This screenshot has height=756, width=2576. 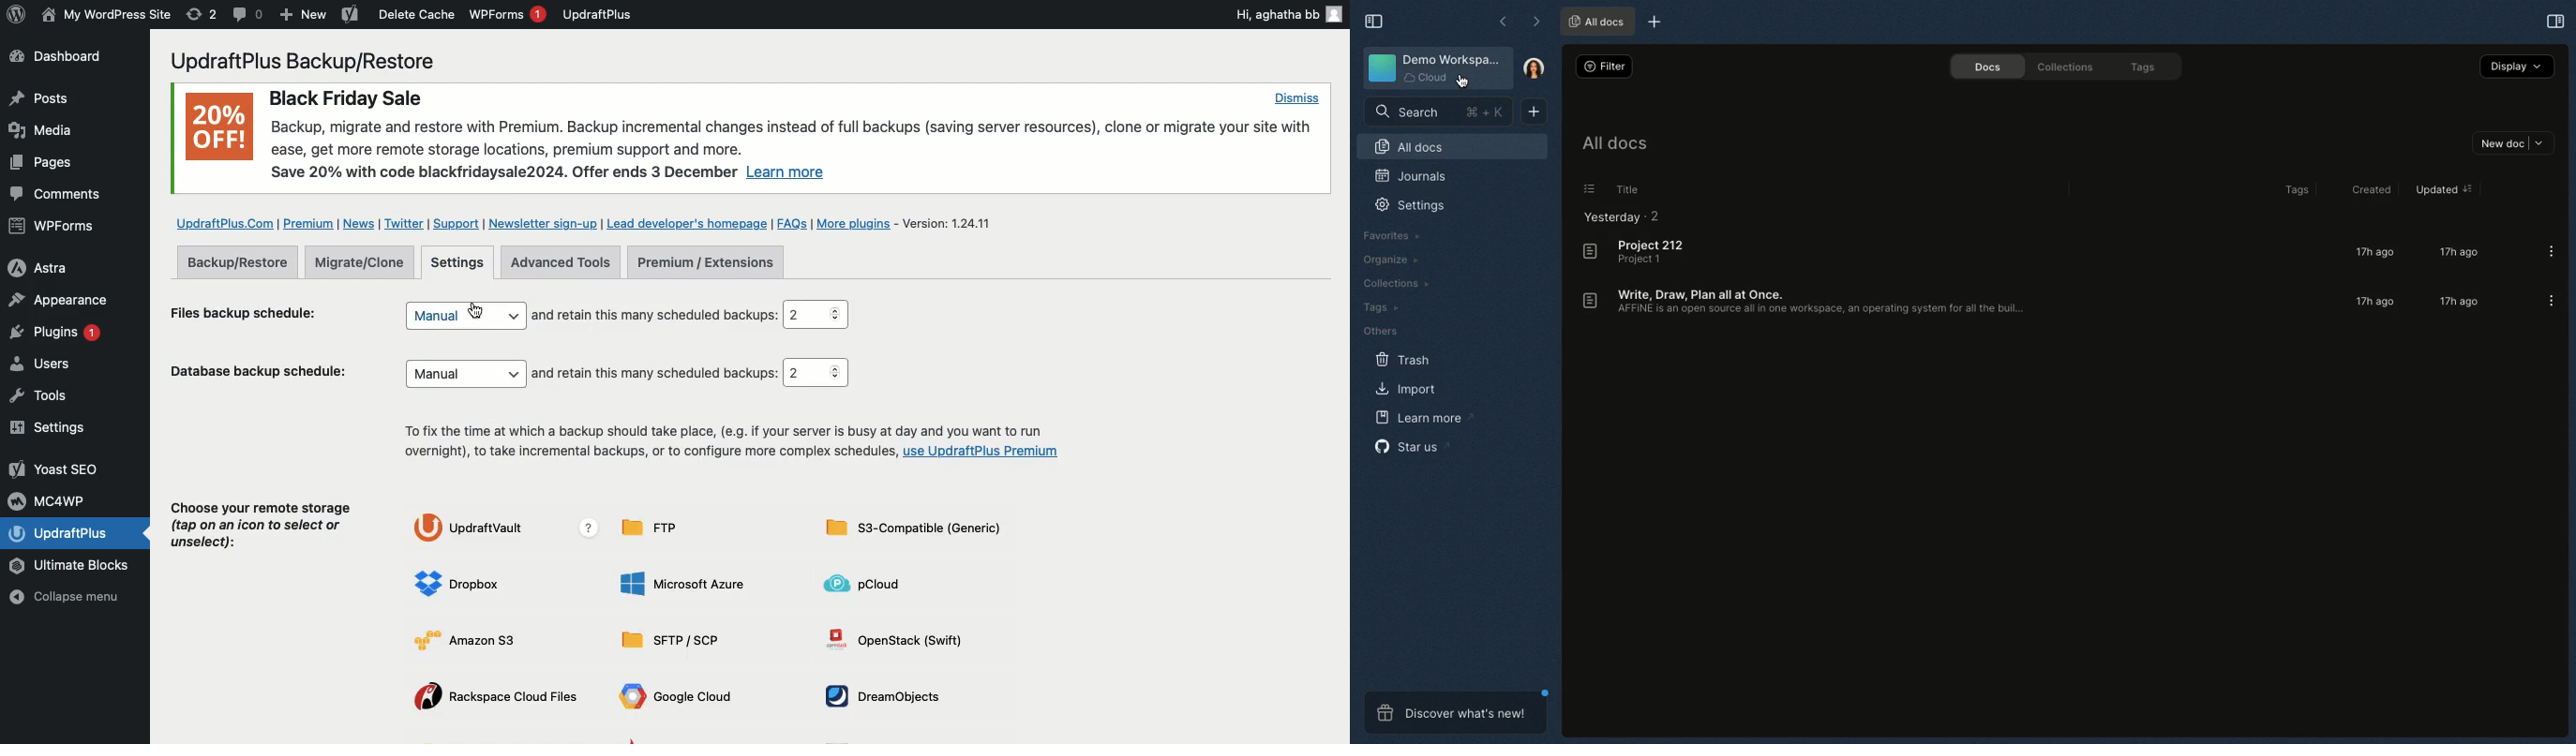 What do you see at coordinates (870, 583) in the screenshot?
I see `pCLoud` at bounding box center [870, 583].